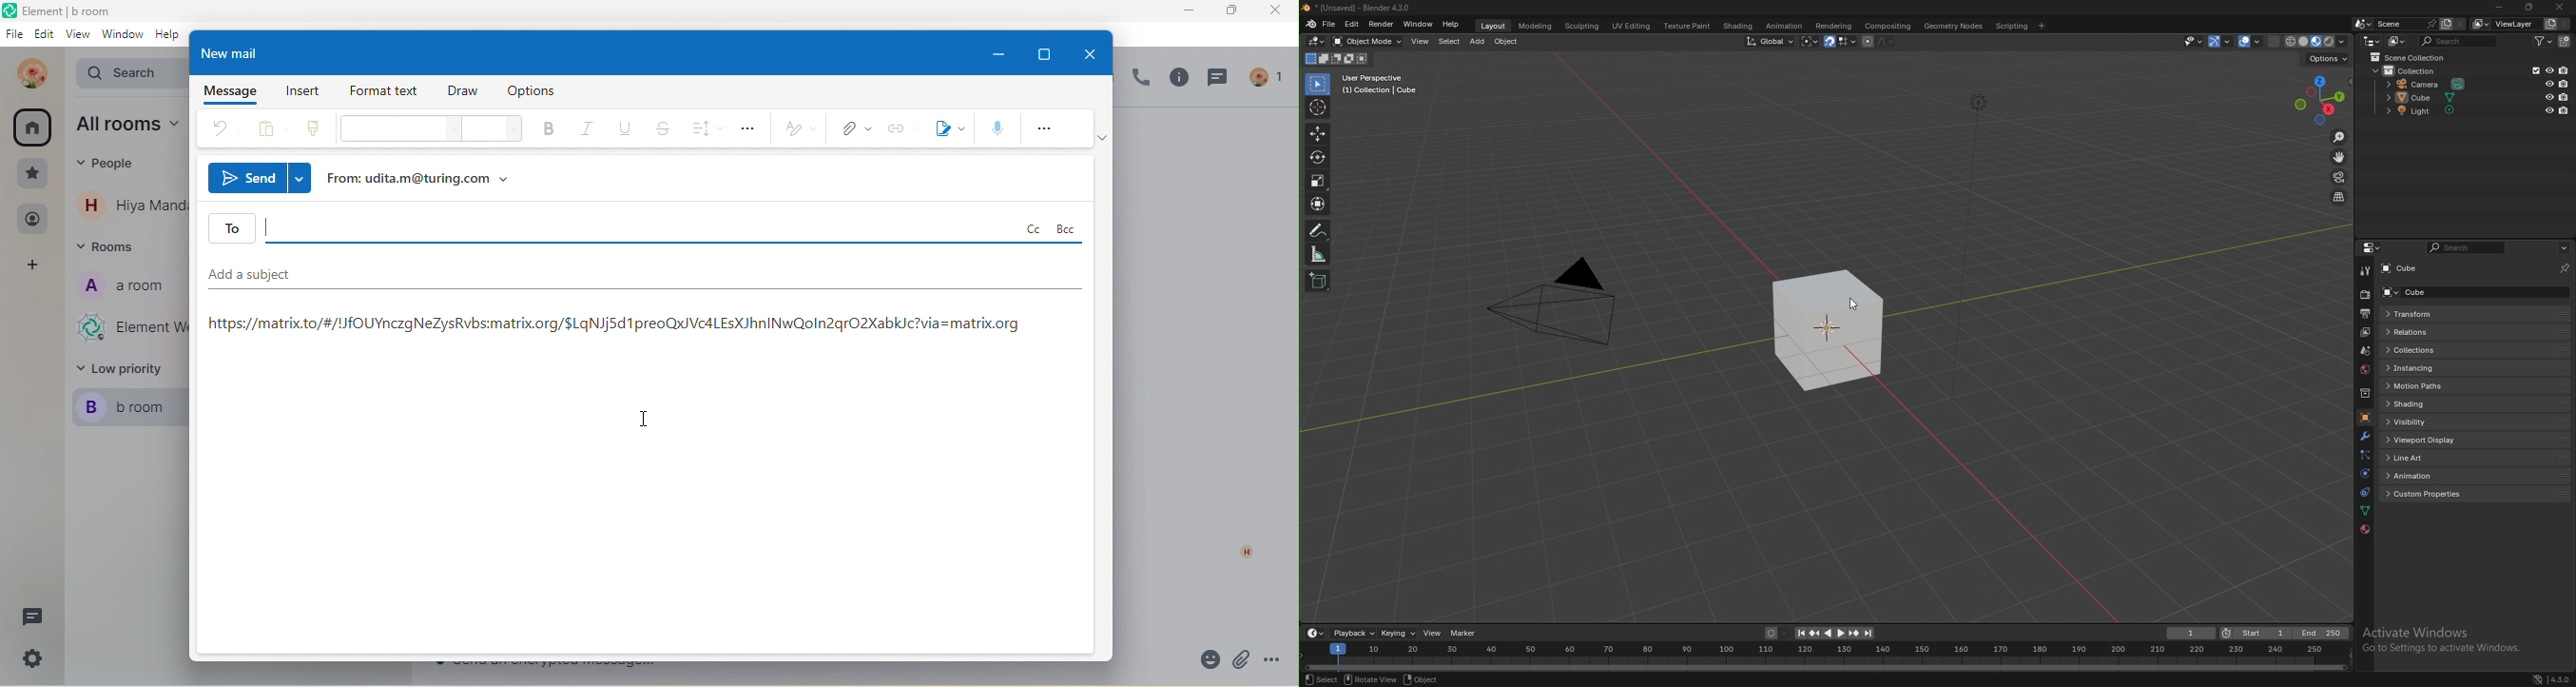 Image resolution: width=2576 pixels, height=700 pixels. What do you see at coordinates (1828, 332) in the screenshot?
I see `cube` at bounding box center [1828, 332].